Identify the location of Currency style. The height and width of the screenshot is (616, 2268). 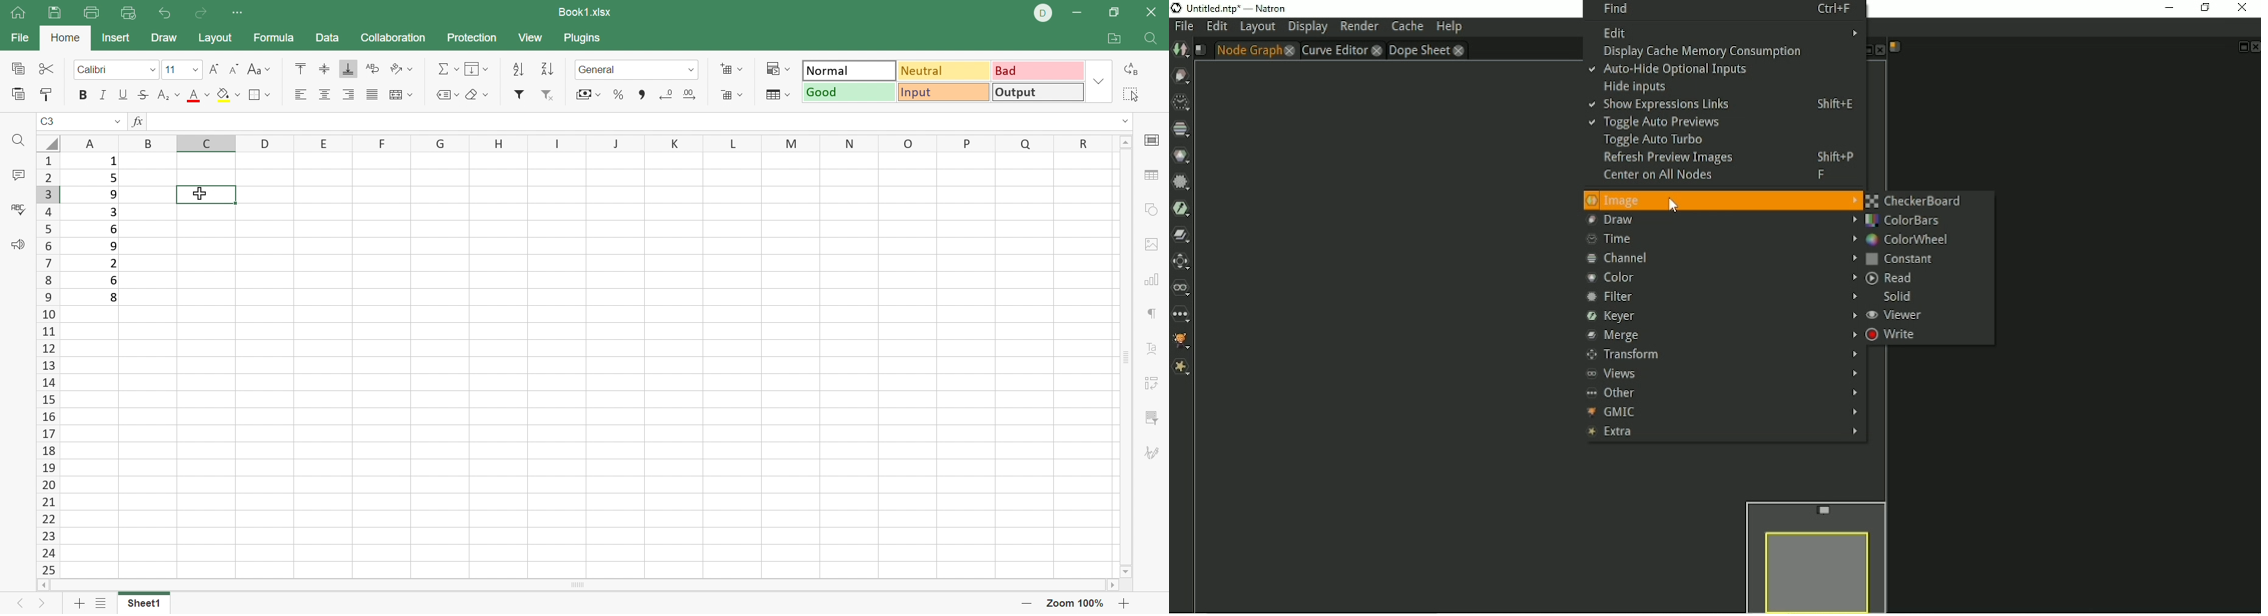
(588, 95).